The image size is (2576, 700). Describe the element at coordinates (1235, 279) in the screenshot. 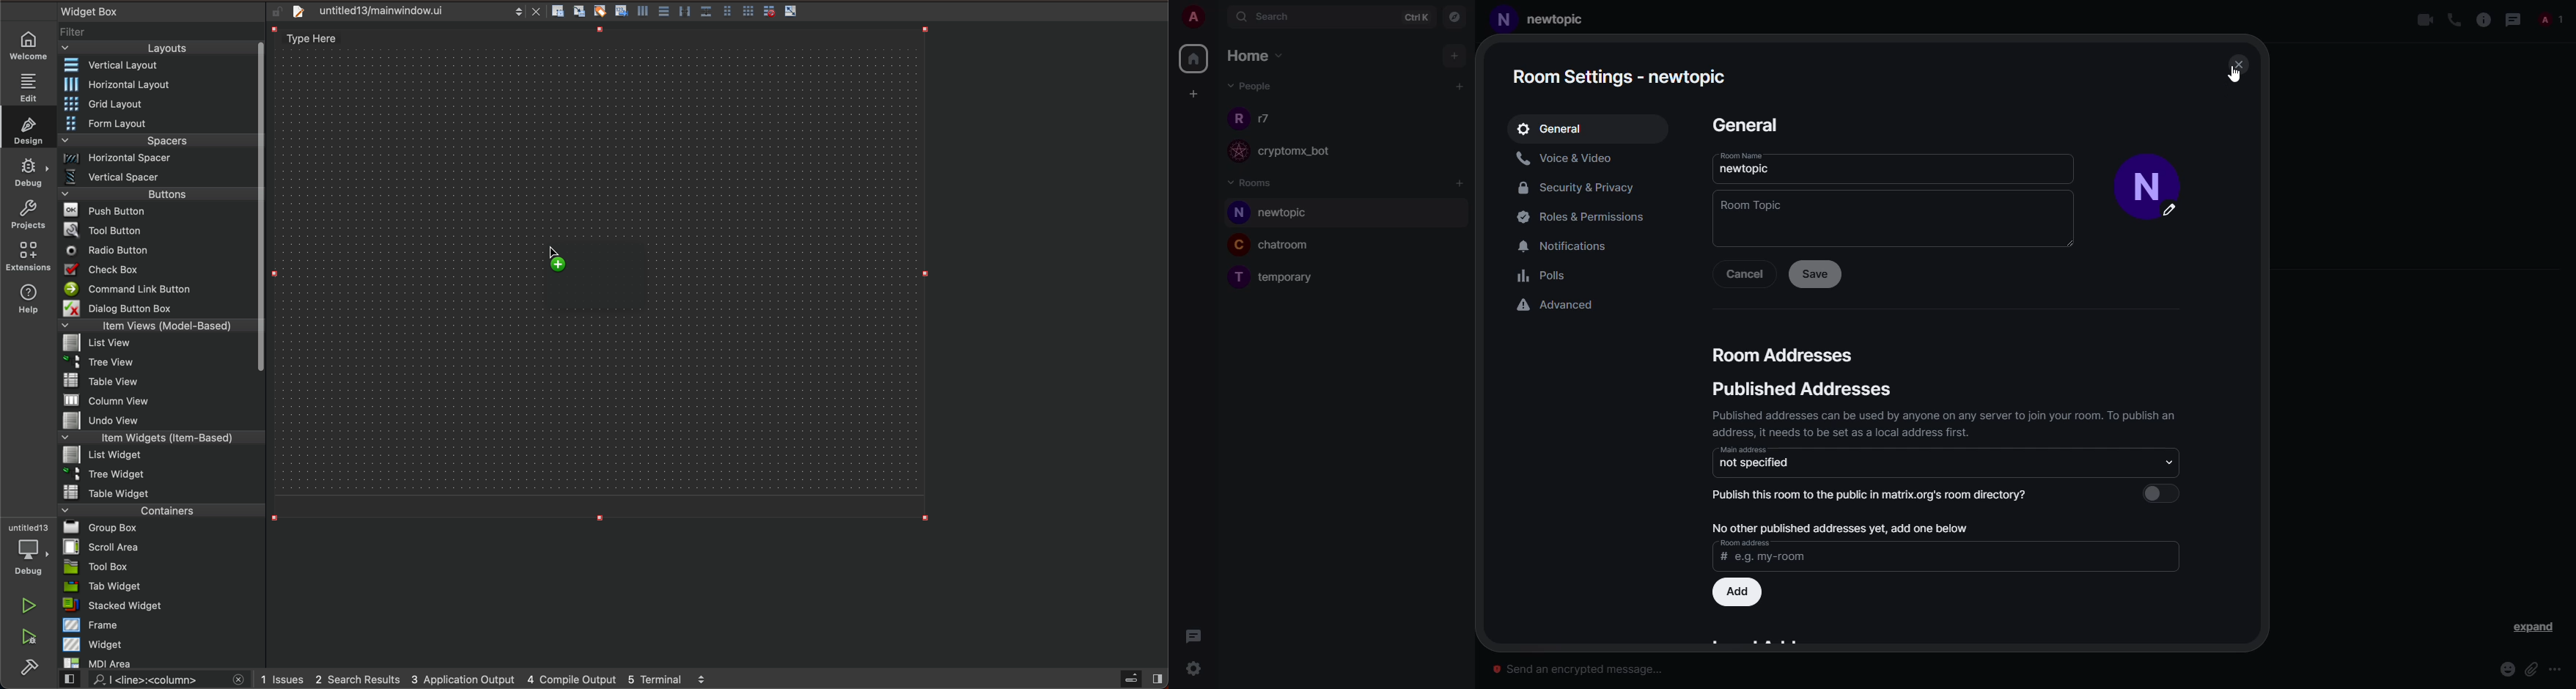

I see `profile image` at that location.